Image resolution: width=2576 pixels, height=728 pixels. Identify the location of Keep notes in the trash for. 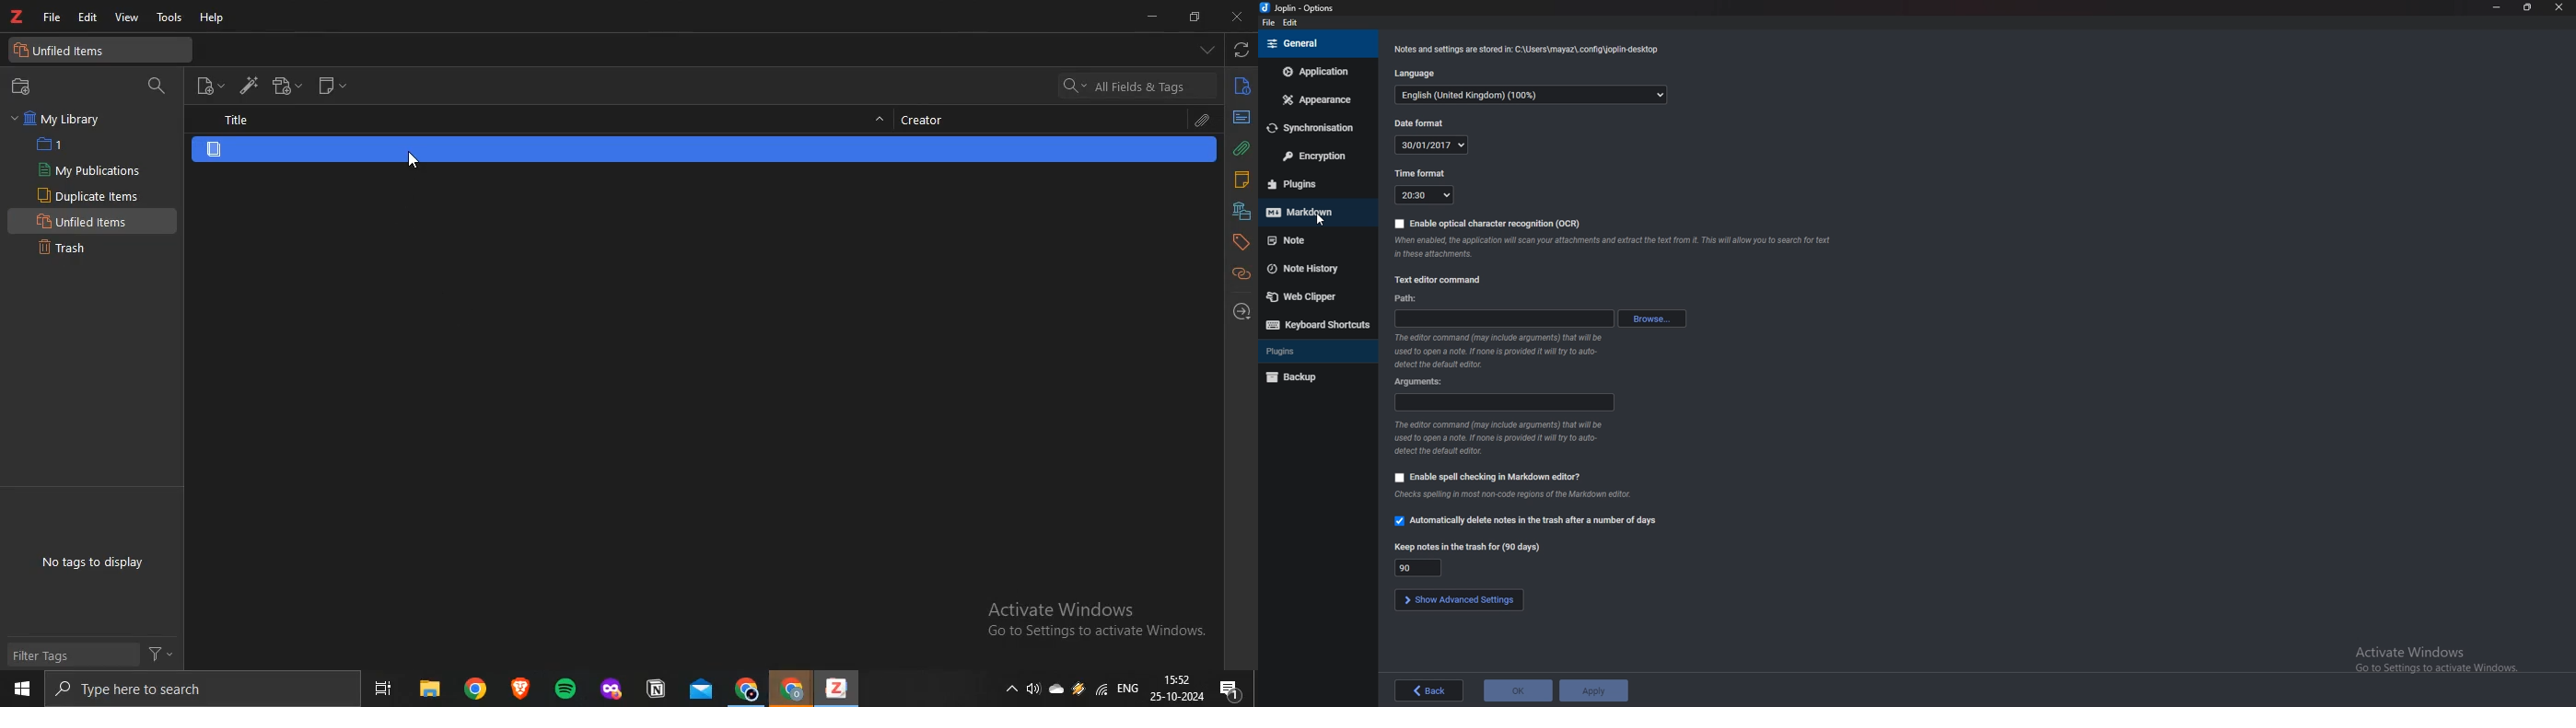
(1417, 568).